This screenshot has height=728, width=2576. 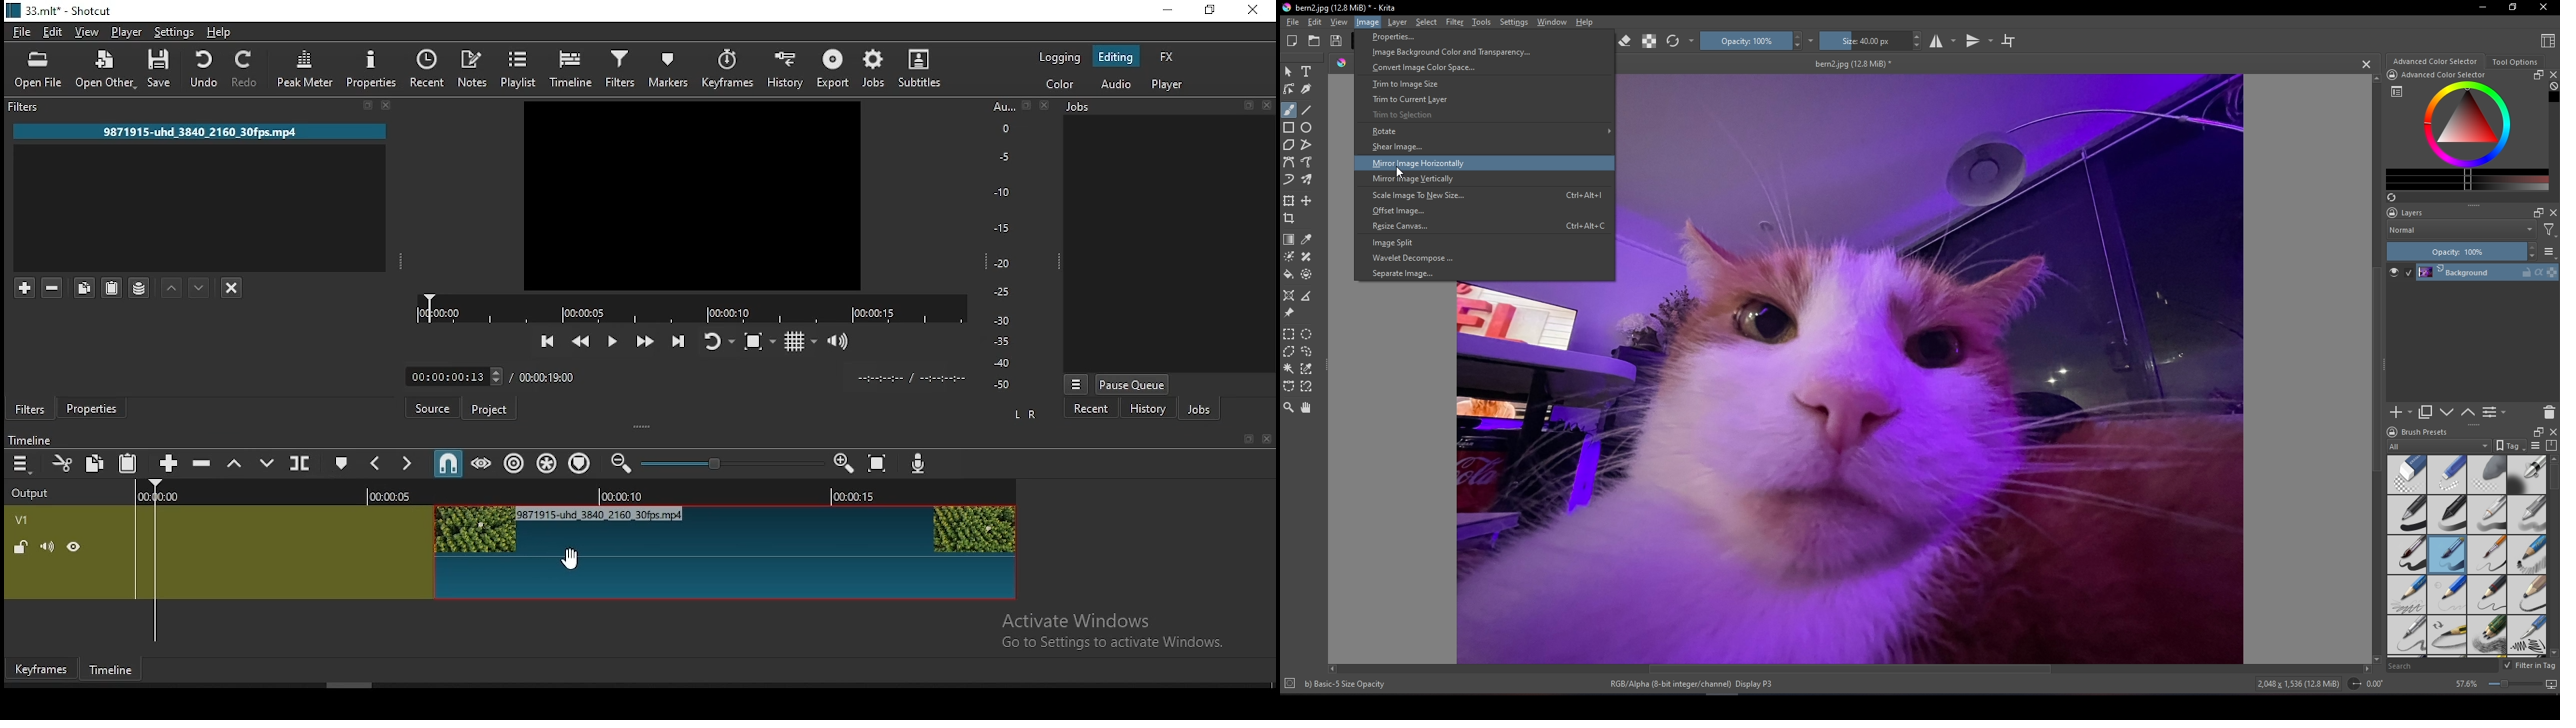 What do you see at coordinates (2469, 413) in the screenshot?
I see `Move layer down` at bounding box center [2469, 413].